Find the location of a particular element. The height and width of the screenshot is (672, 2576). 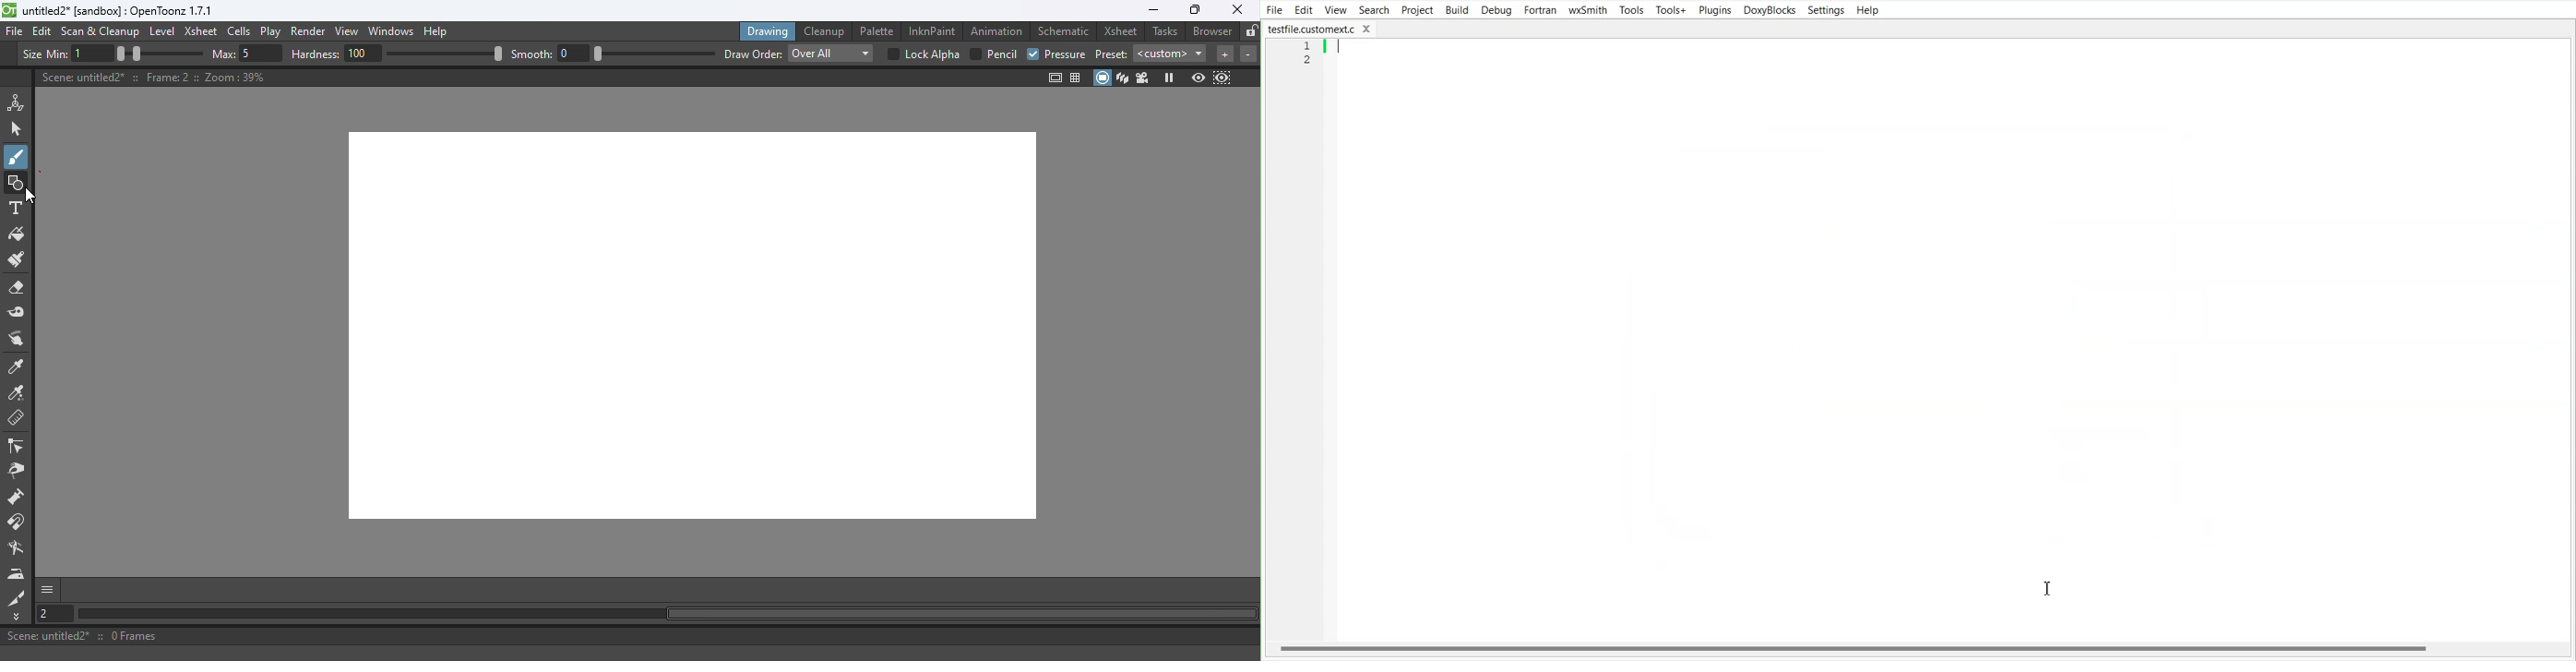

Preset is located at coordinates (1113, 54).